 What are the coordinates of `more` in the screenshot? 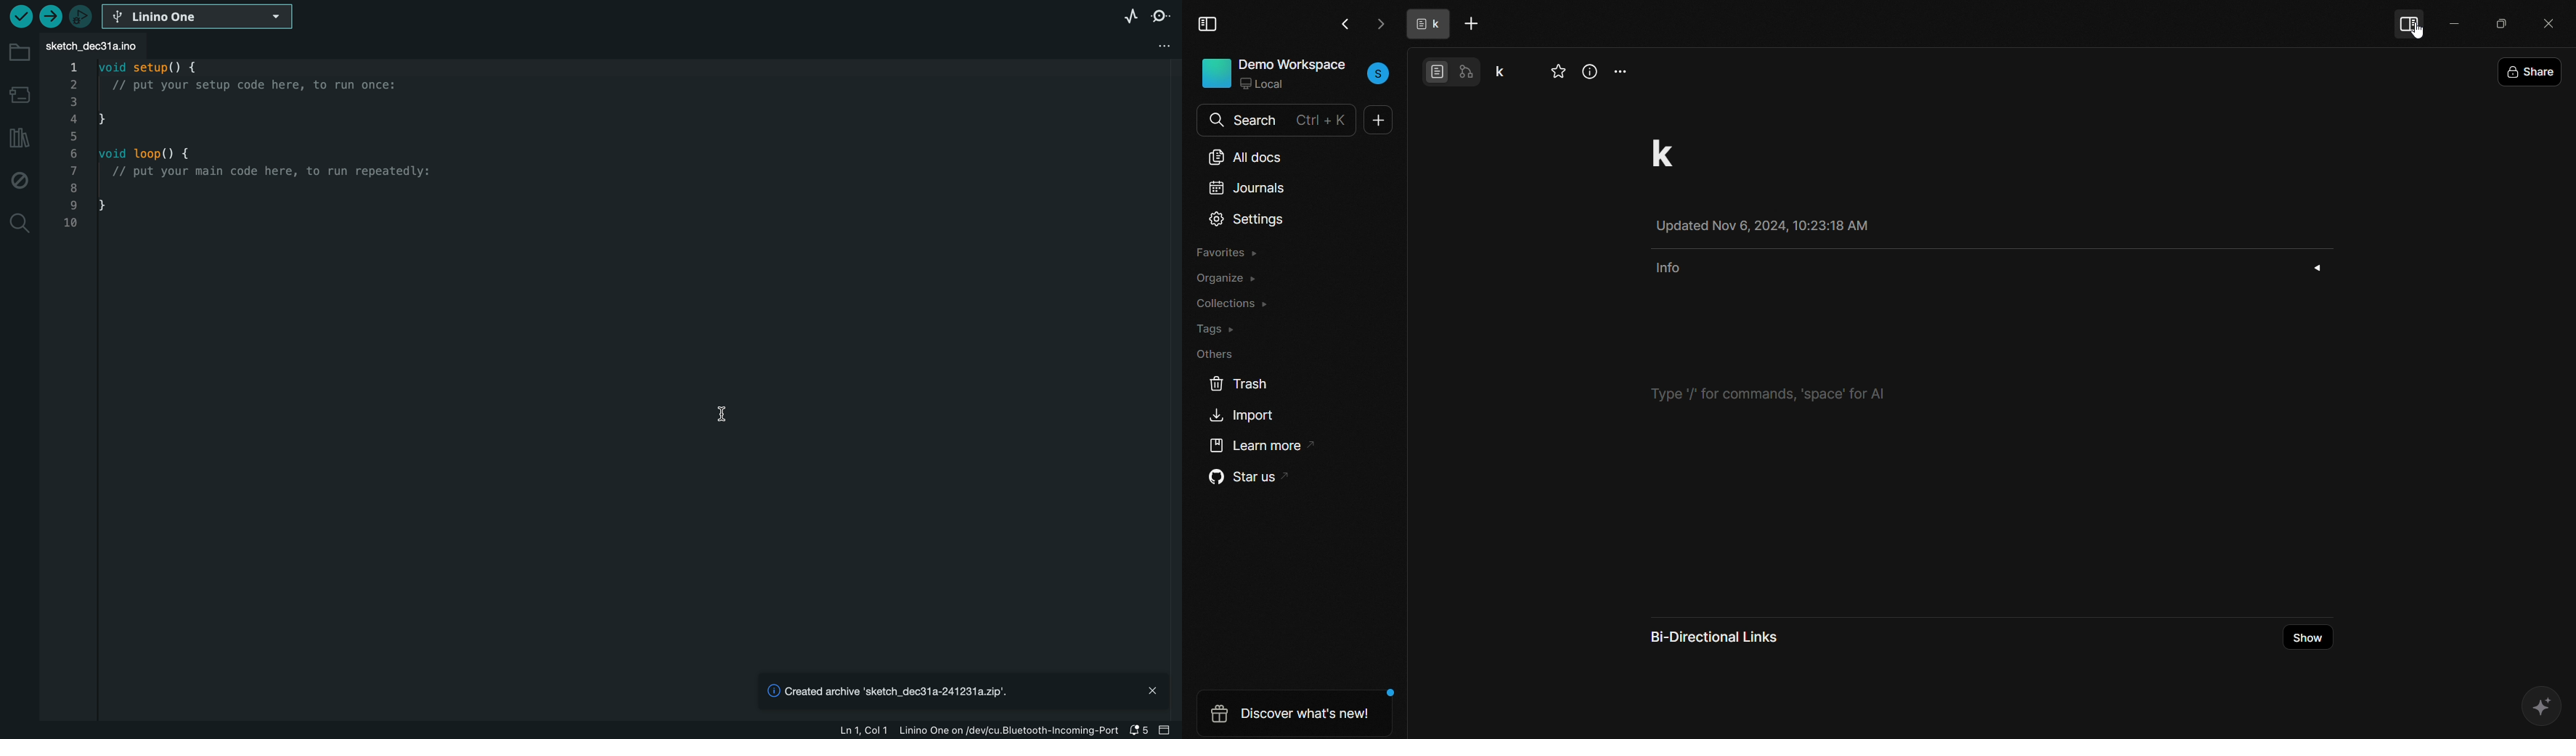 It's located at (1623, 69).